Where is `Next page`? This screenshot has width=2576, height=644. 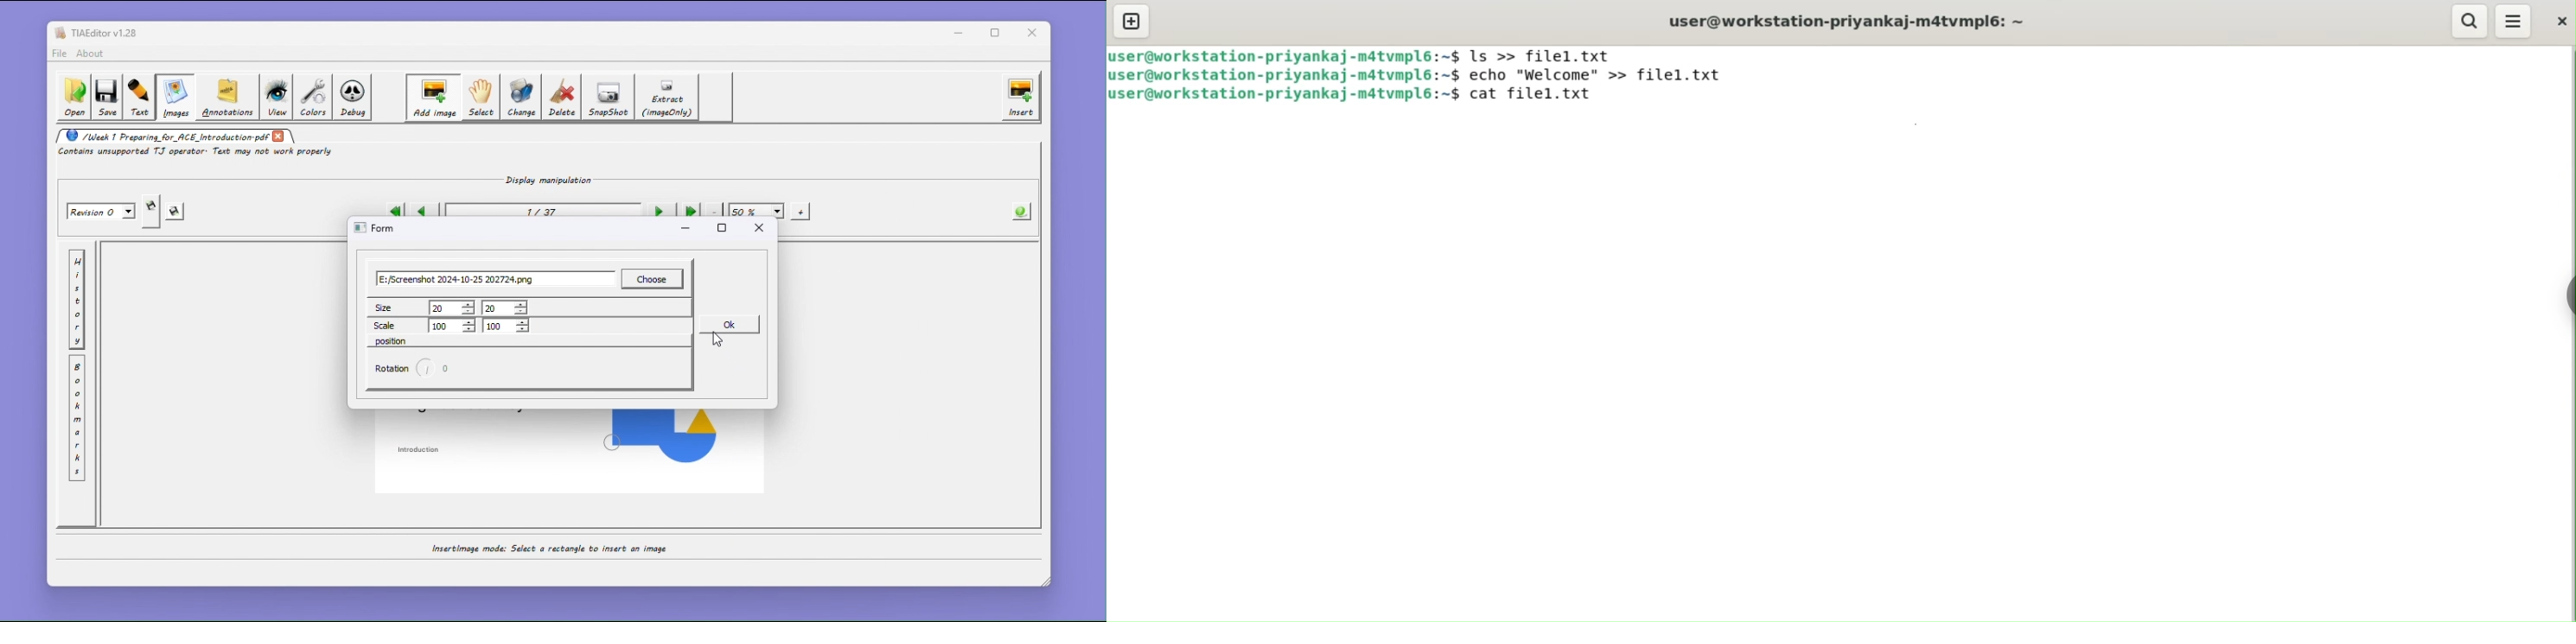
Next page is located at coordinates (659, 212).